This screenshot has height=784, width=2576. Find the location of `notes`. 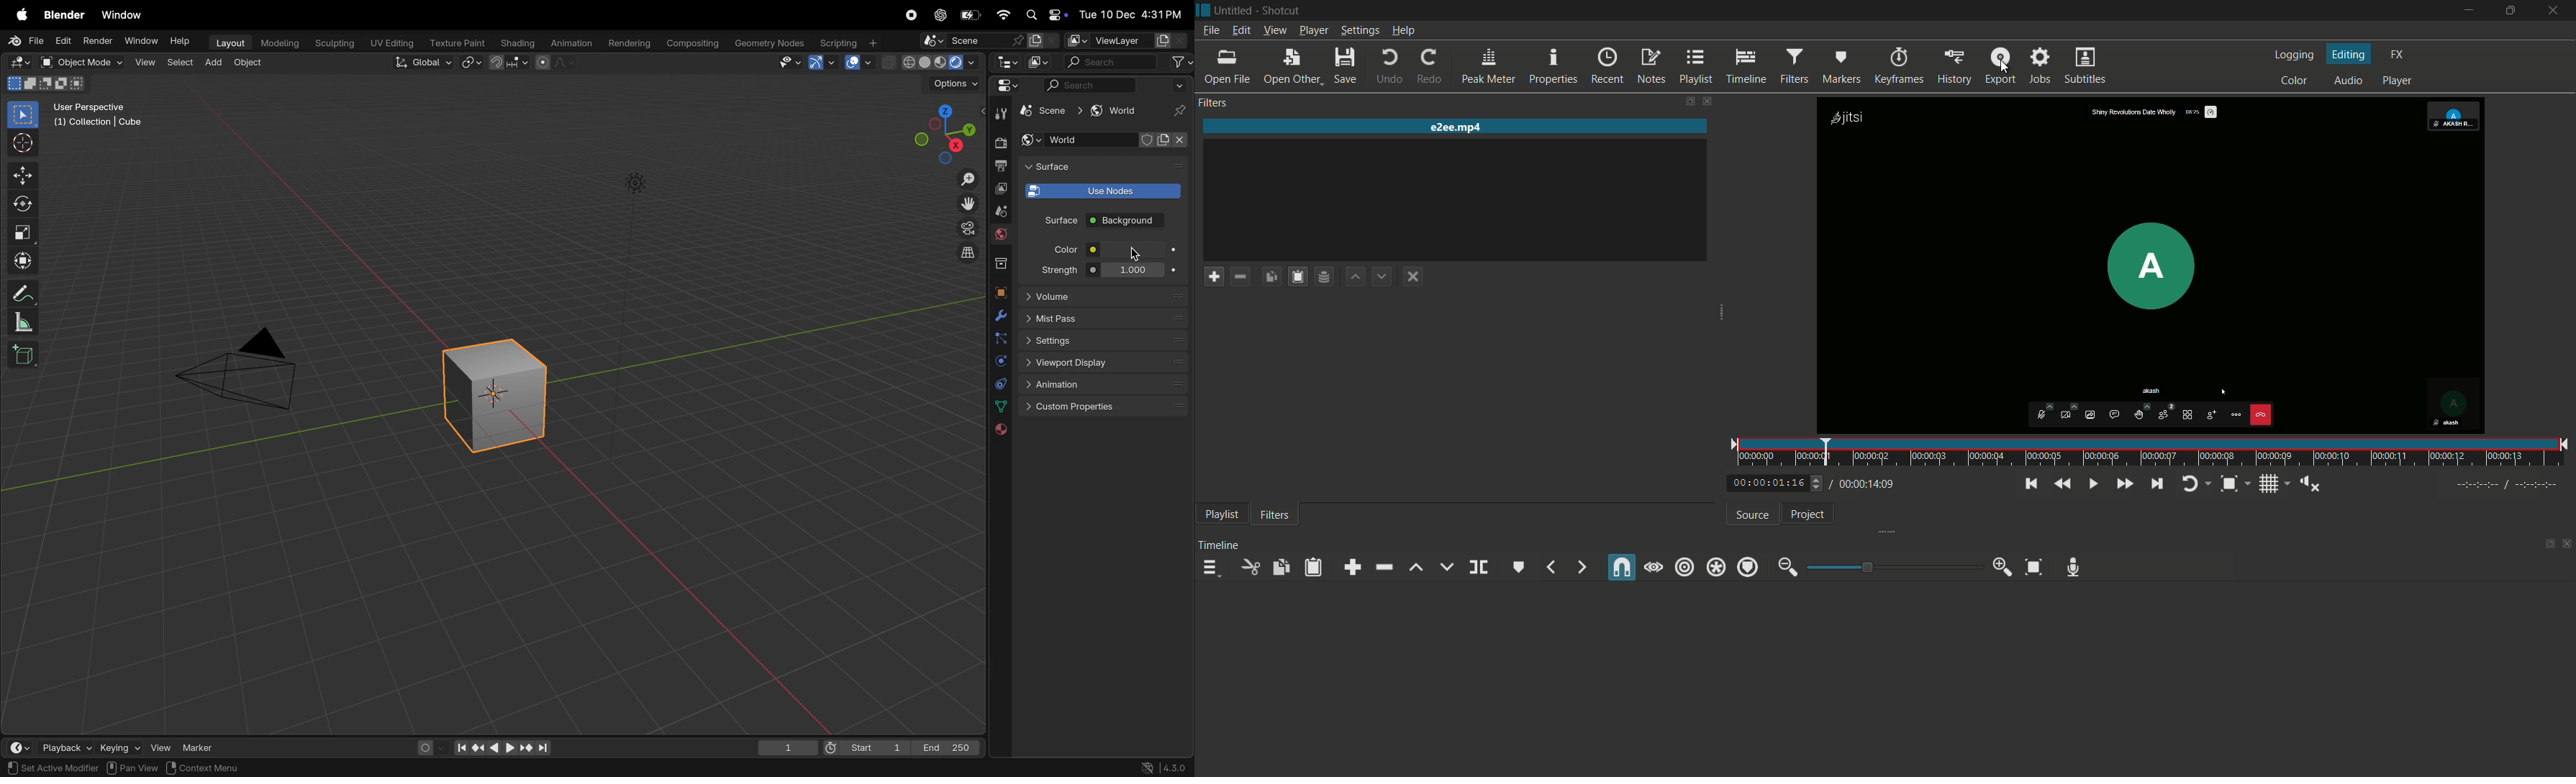

notes is located at coordinates (1651, 67).